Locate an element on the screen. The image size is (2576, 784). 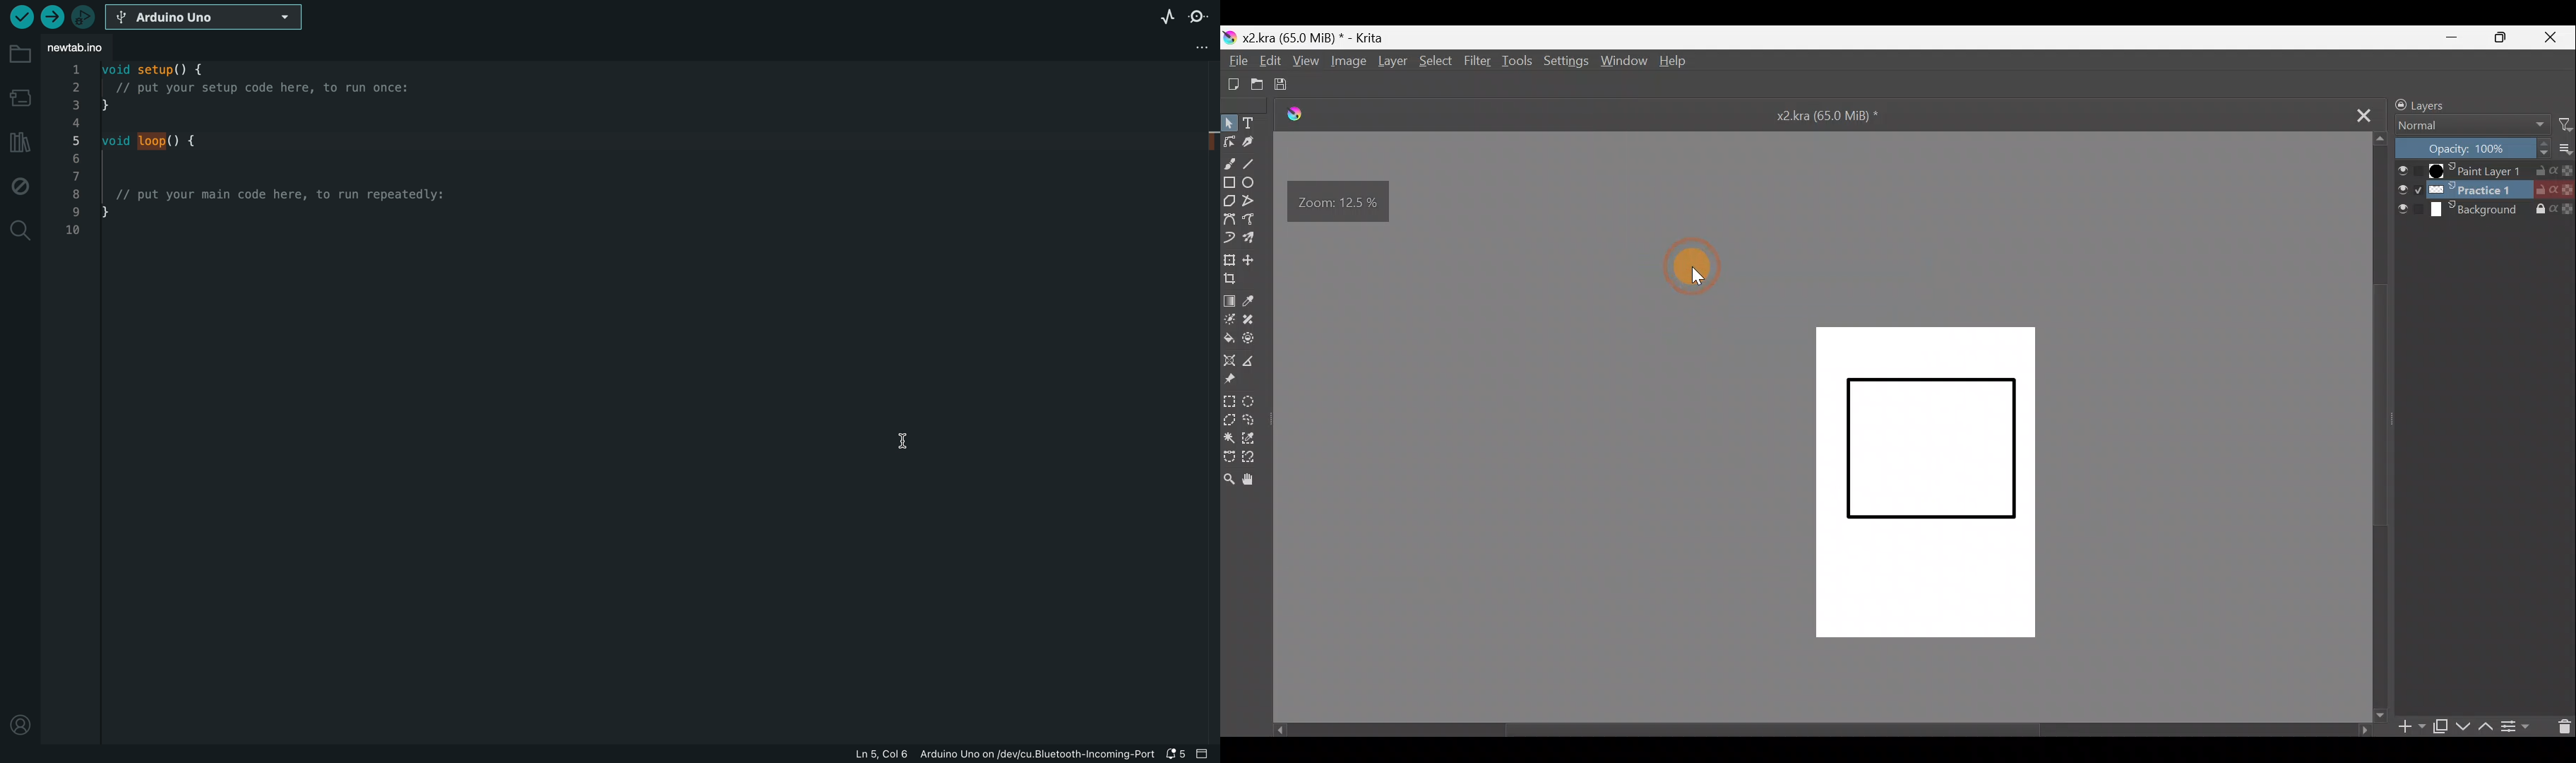
x2.kra (65.0 MiB) * is located at coordinates (1836, 119).